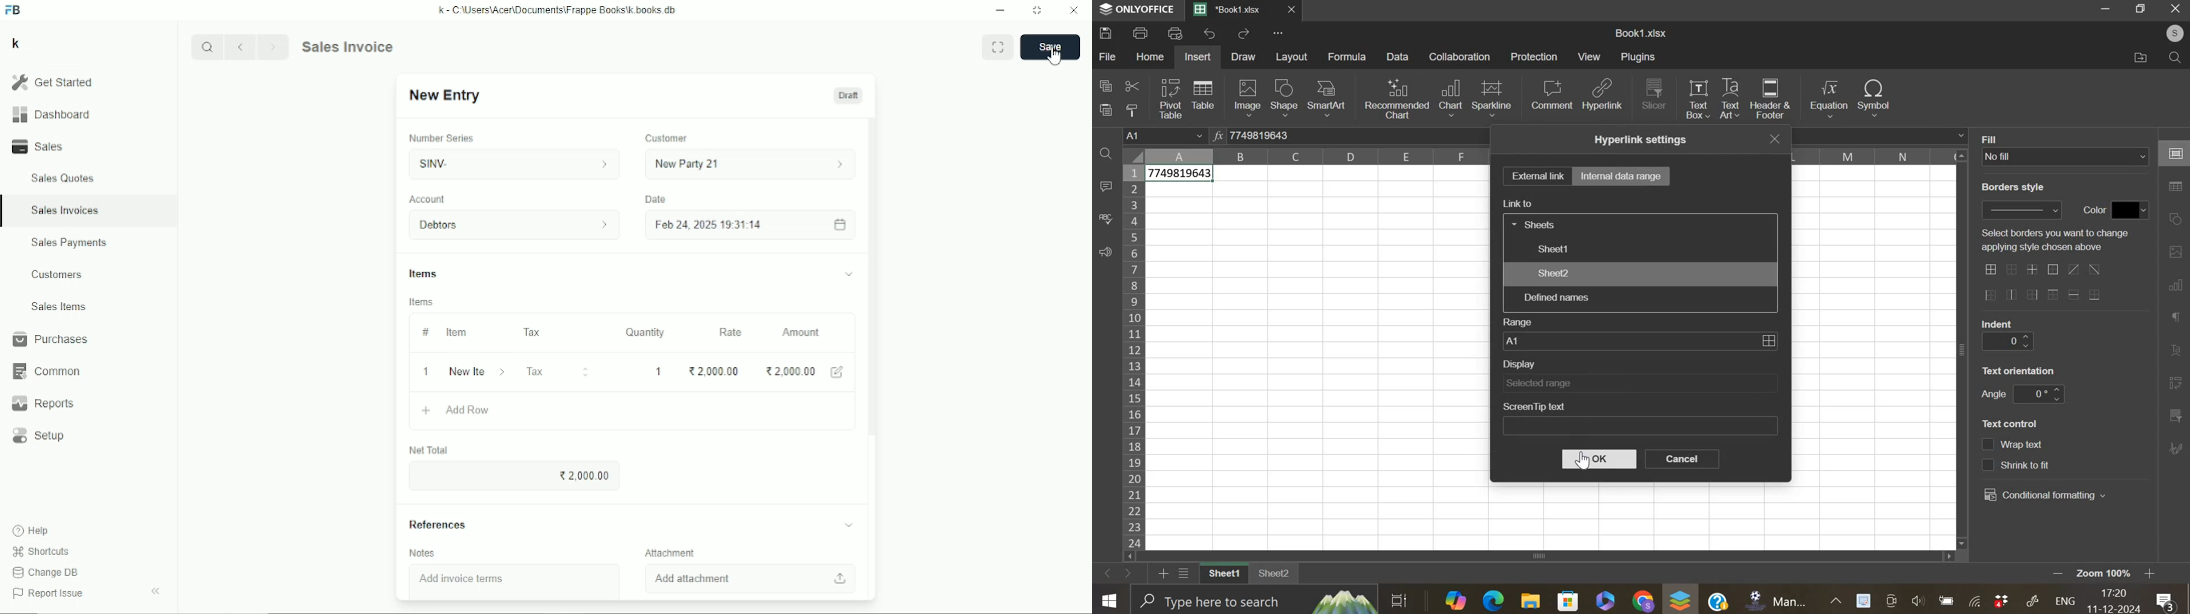 Image resolution: width=2212 pixels, height=616 pixels. What do you see at coordinates (2176, 9) in the screenshot?
I see `Close` at bounding box center [2176, 9].